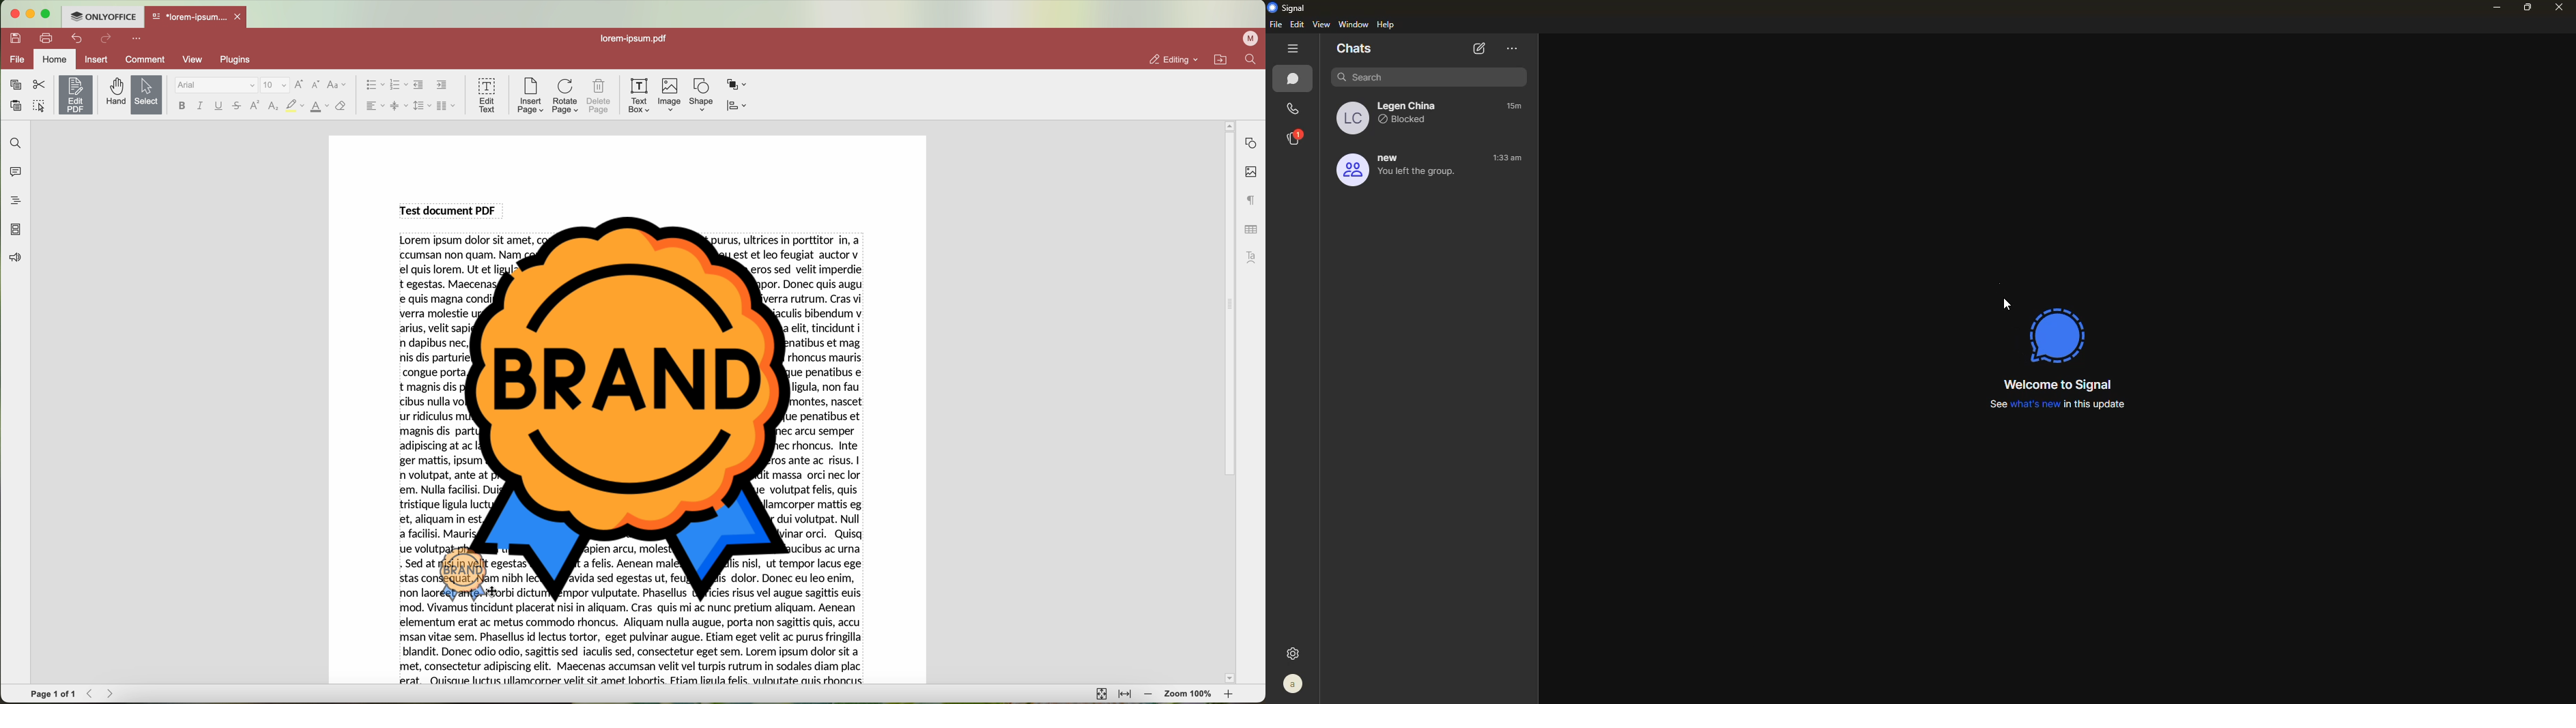 The width and height of the screenshot is (2576, 728). What do you see at coordinates (1125, 694) in the screenshot?
I see `fit to width` at bounding box center [1125, 694].